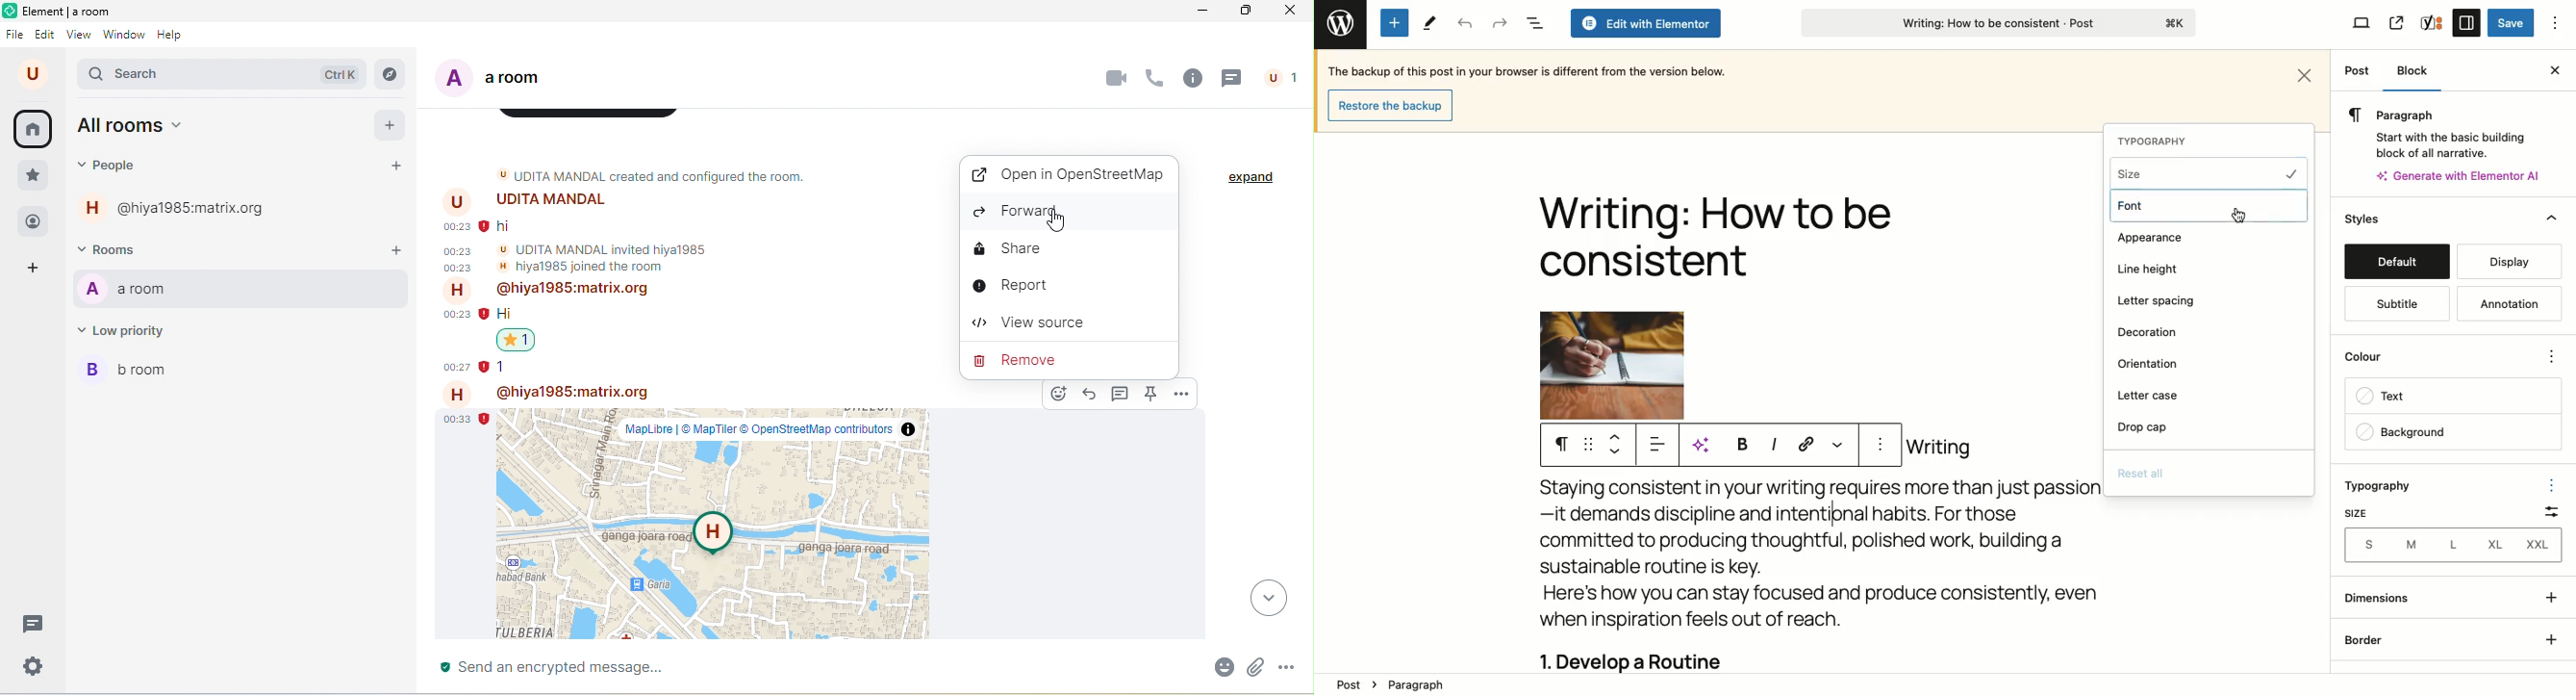  What do you see at coordinates (1773, 443) in the screenshot?
I see `Italics` at bounding box center [1773, 443].